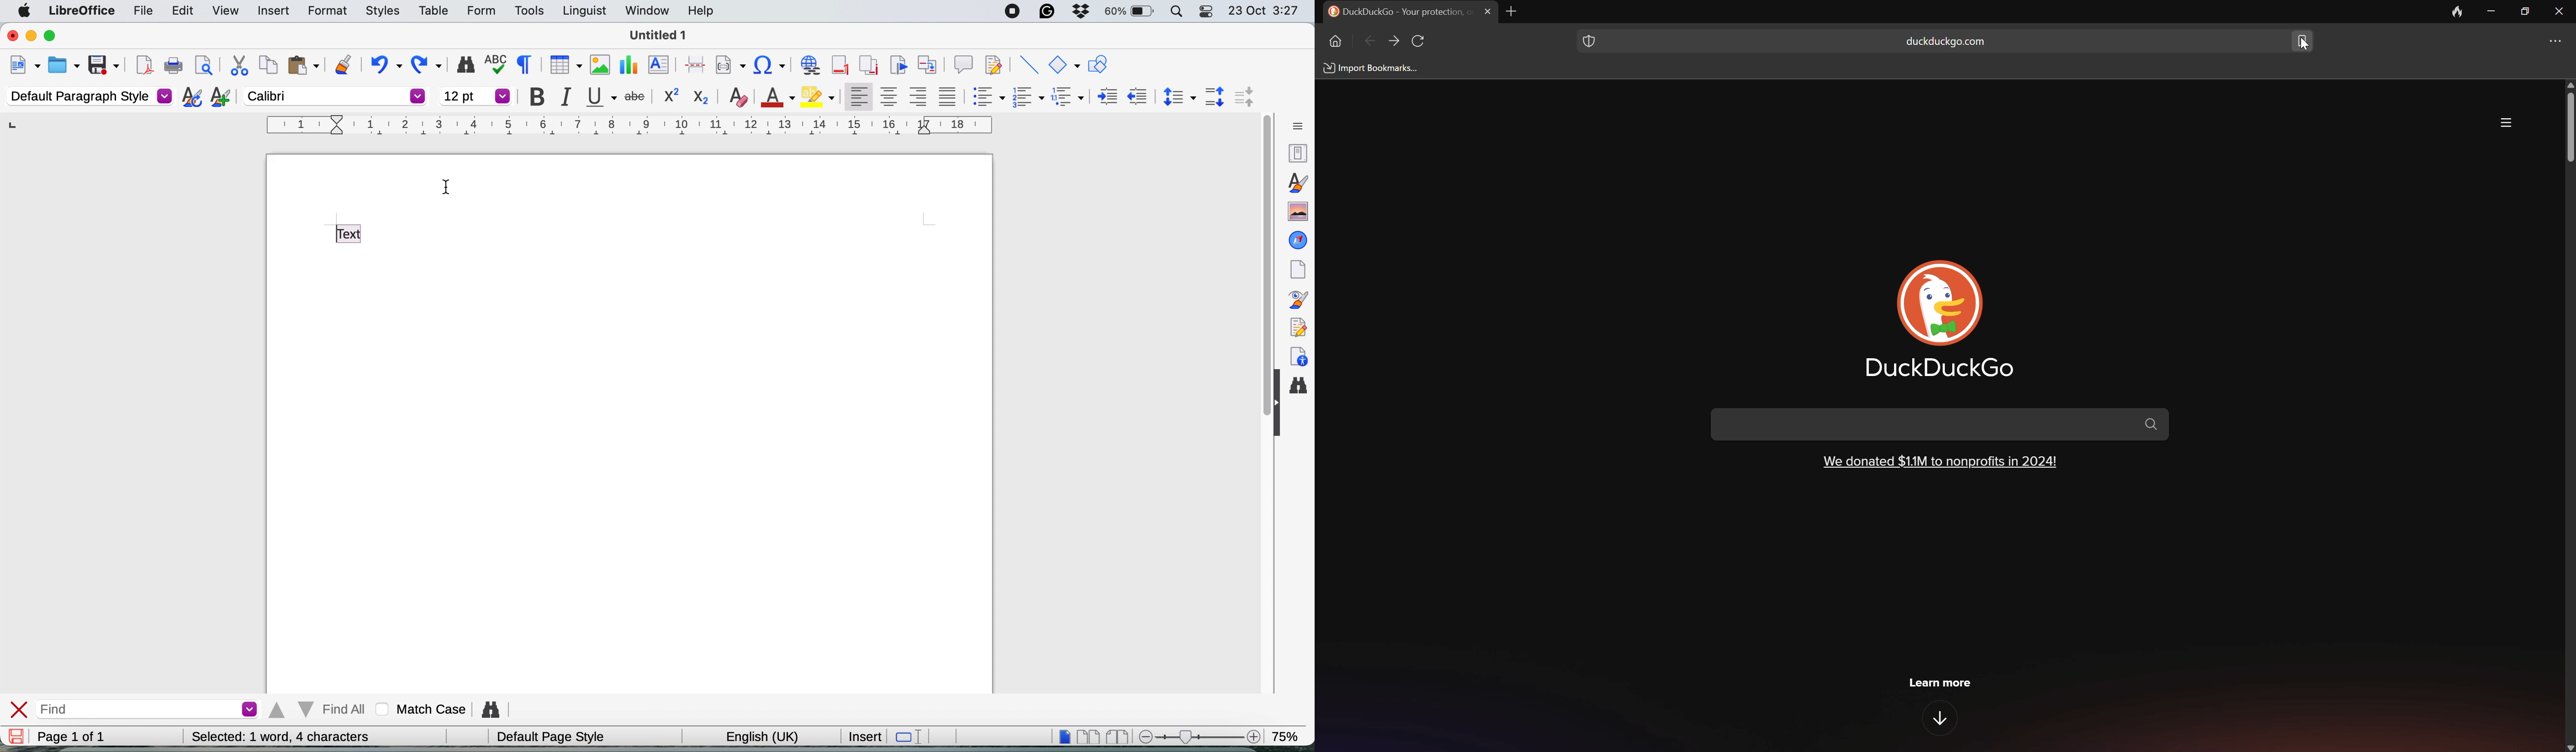 The image size is (2576, 756). What do you see at coordinates (995, 65) in the screenshot?
I see `show track change functions` at bounding box center [995, 65].